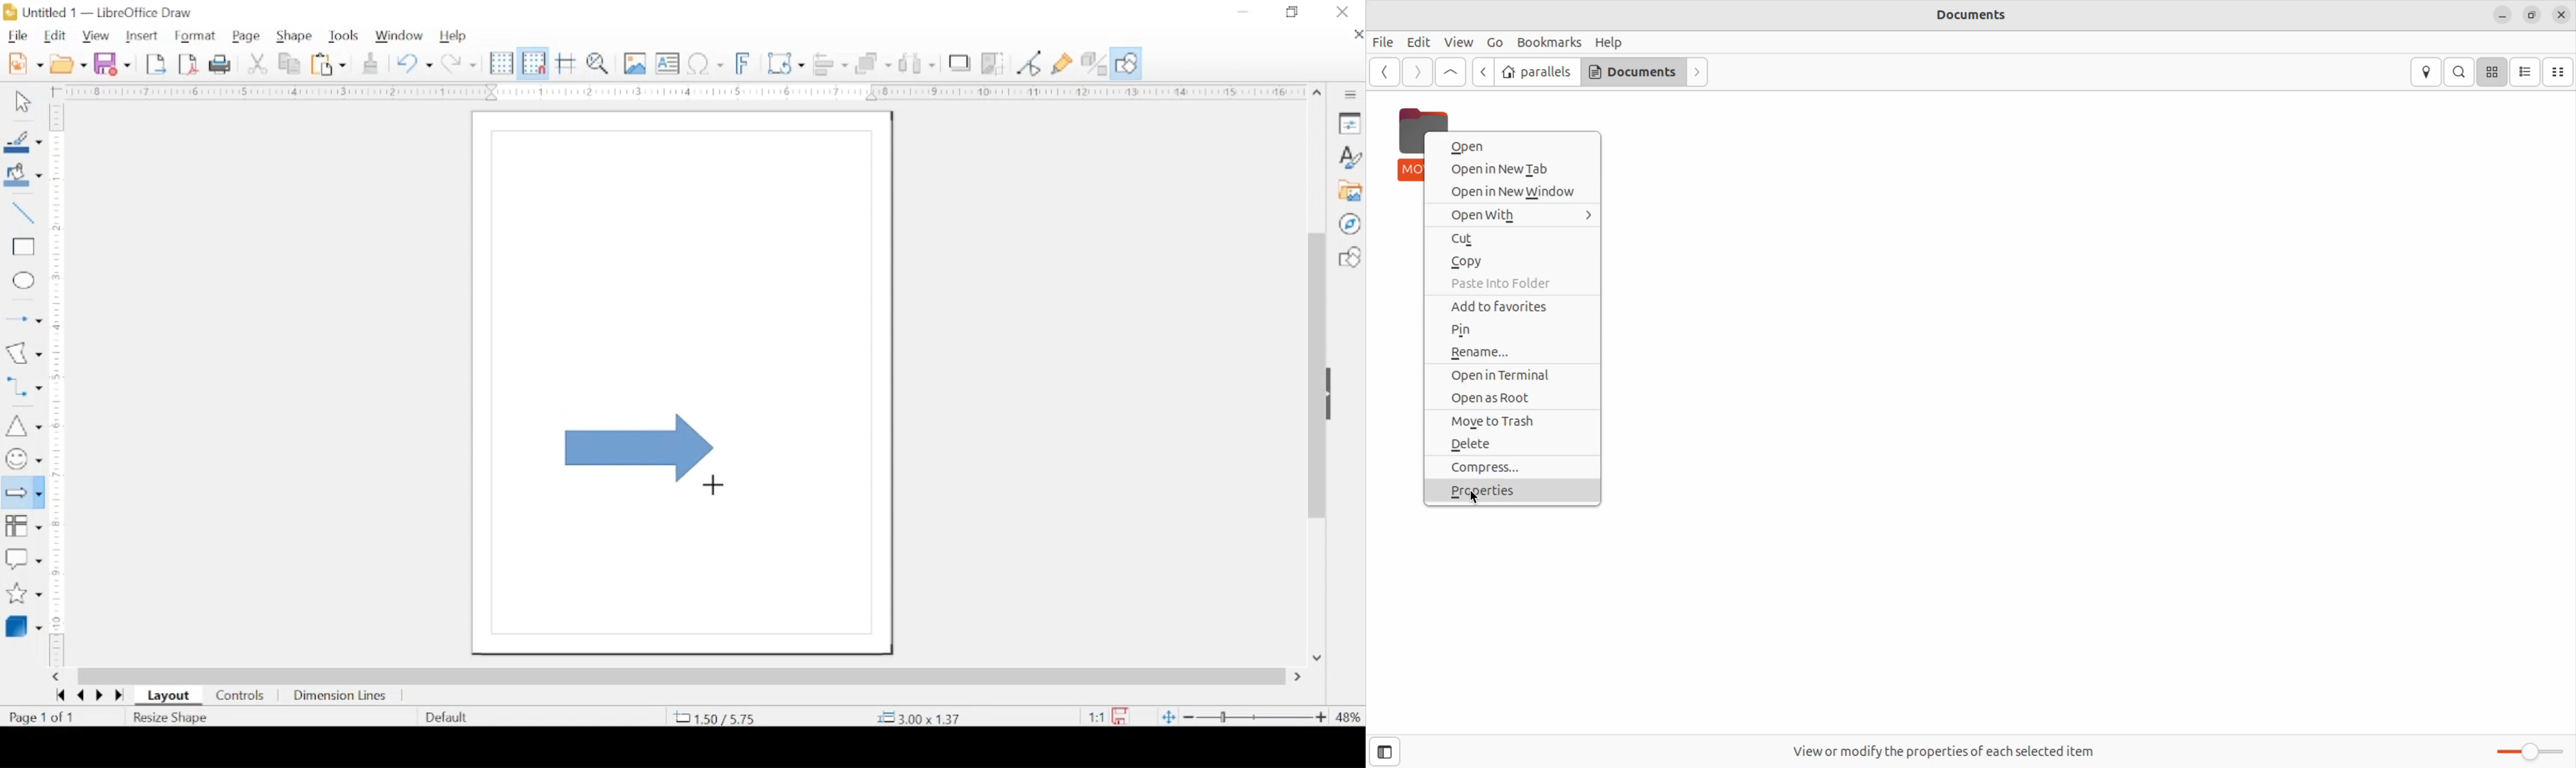  What do you see at coordinates (341, 696) in the screenshot?
I see `dimension lines` at bounding box center [341, 696].